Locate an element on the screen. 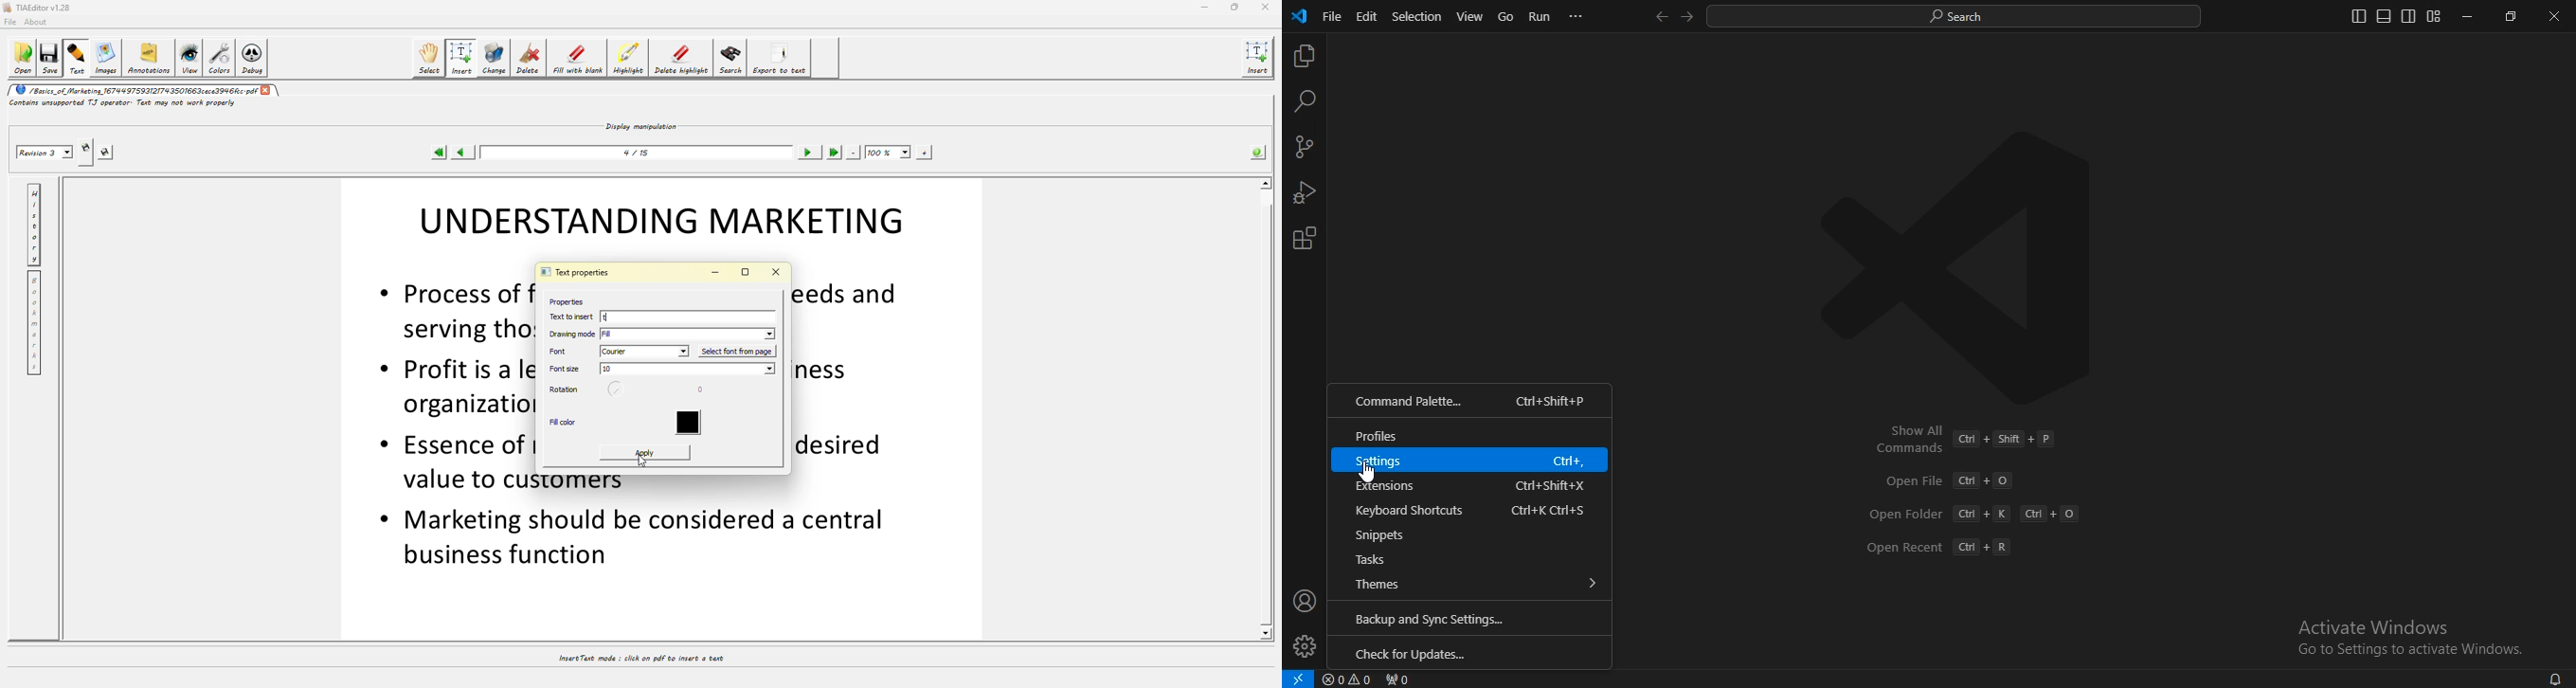  explorer is located at coordinates (1303, 57).